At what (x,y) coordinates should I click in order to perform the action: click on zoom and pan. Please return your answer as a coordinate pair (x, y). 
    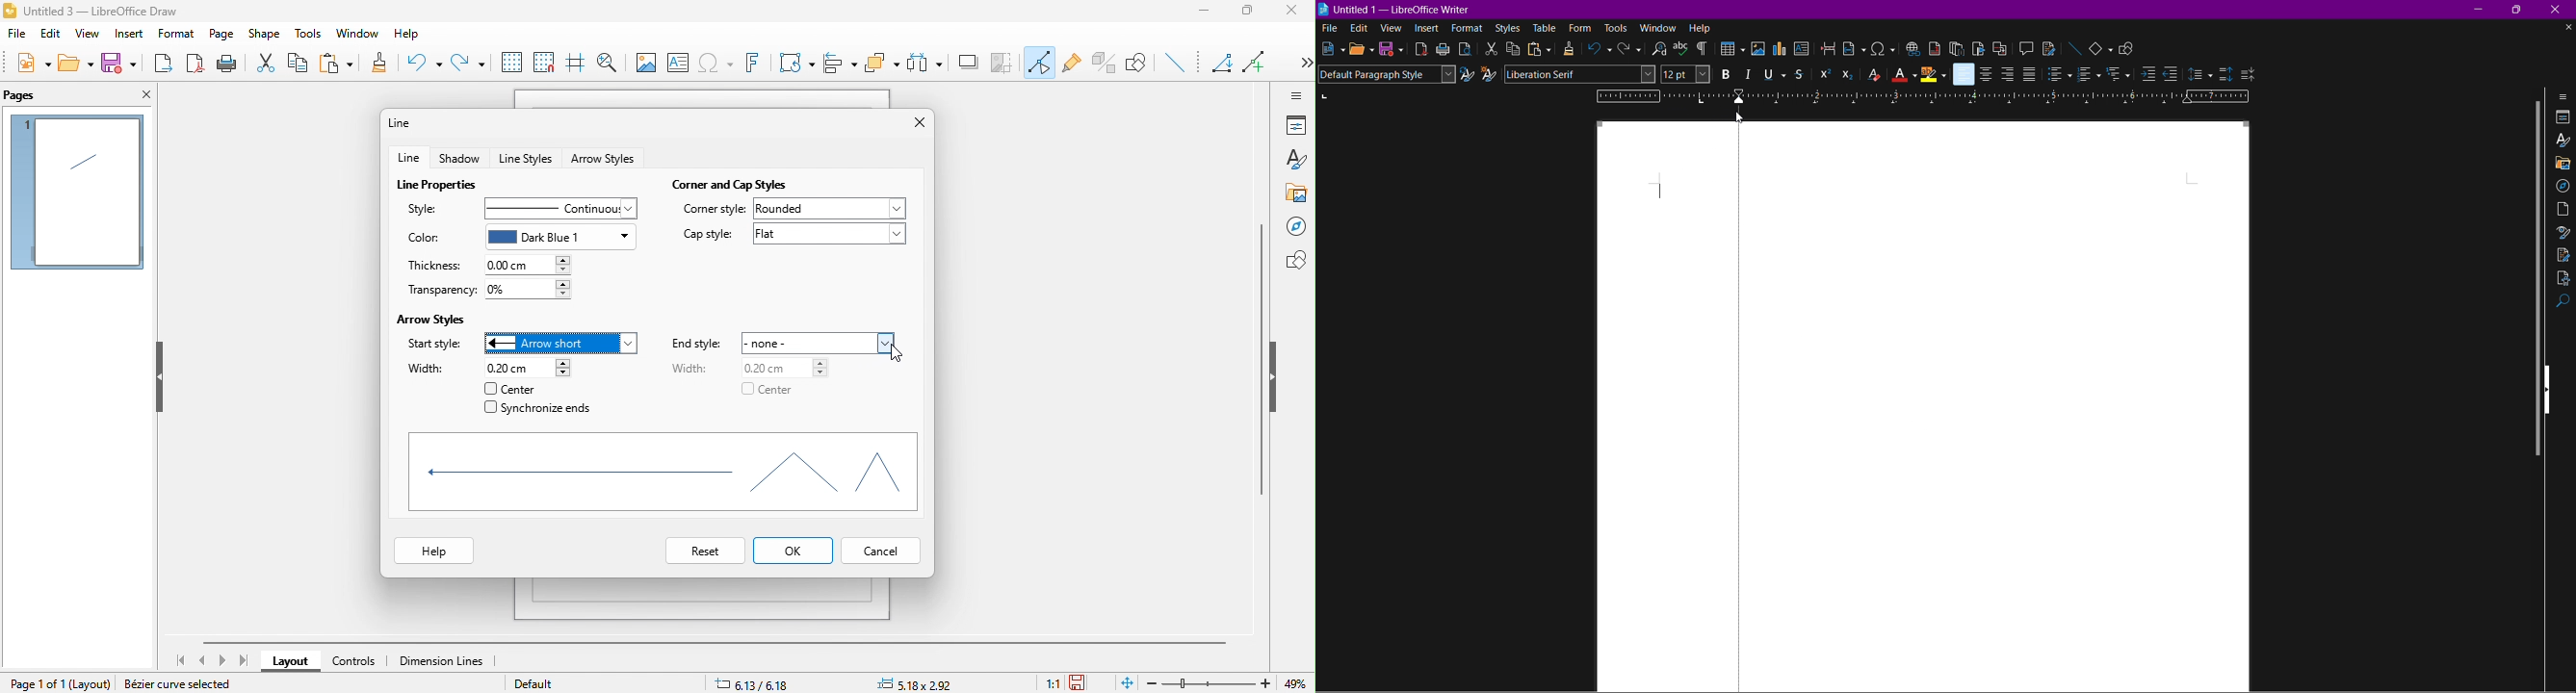
    Looking at the image, I should click on (607, 60).